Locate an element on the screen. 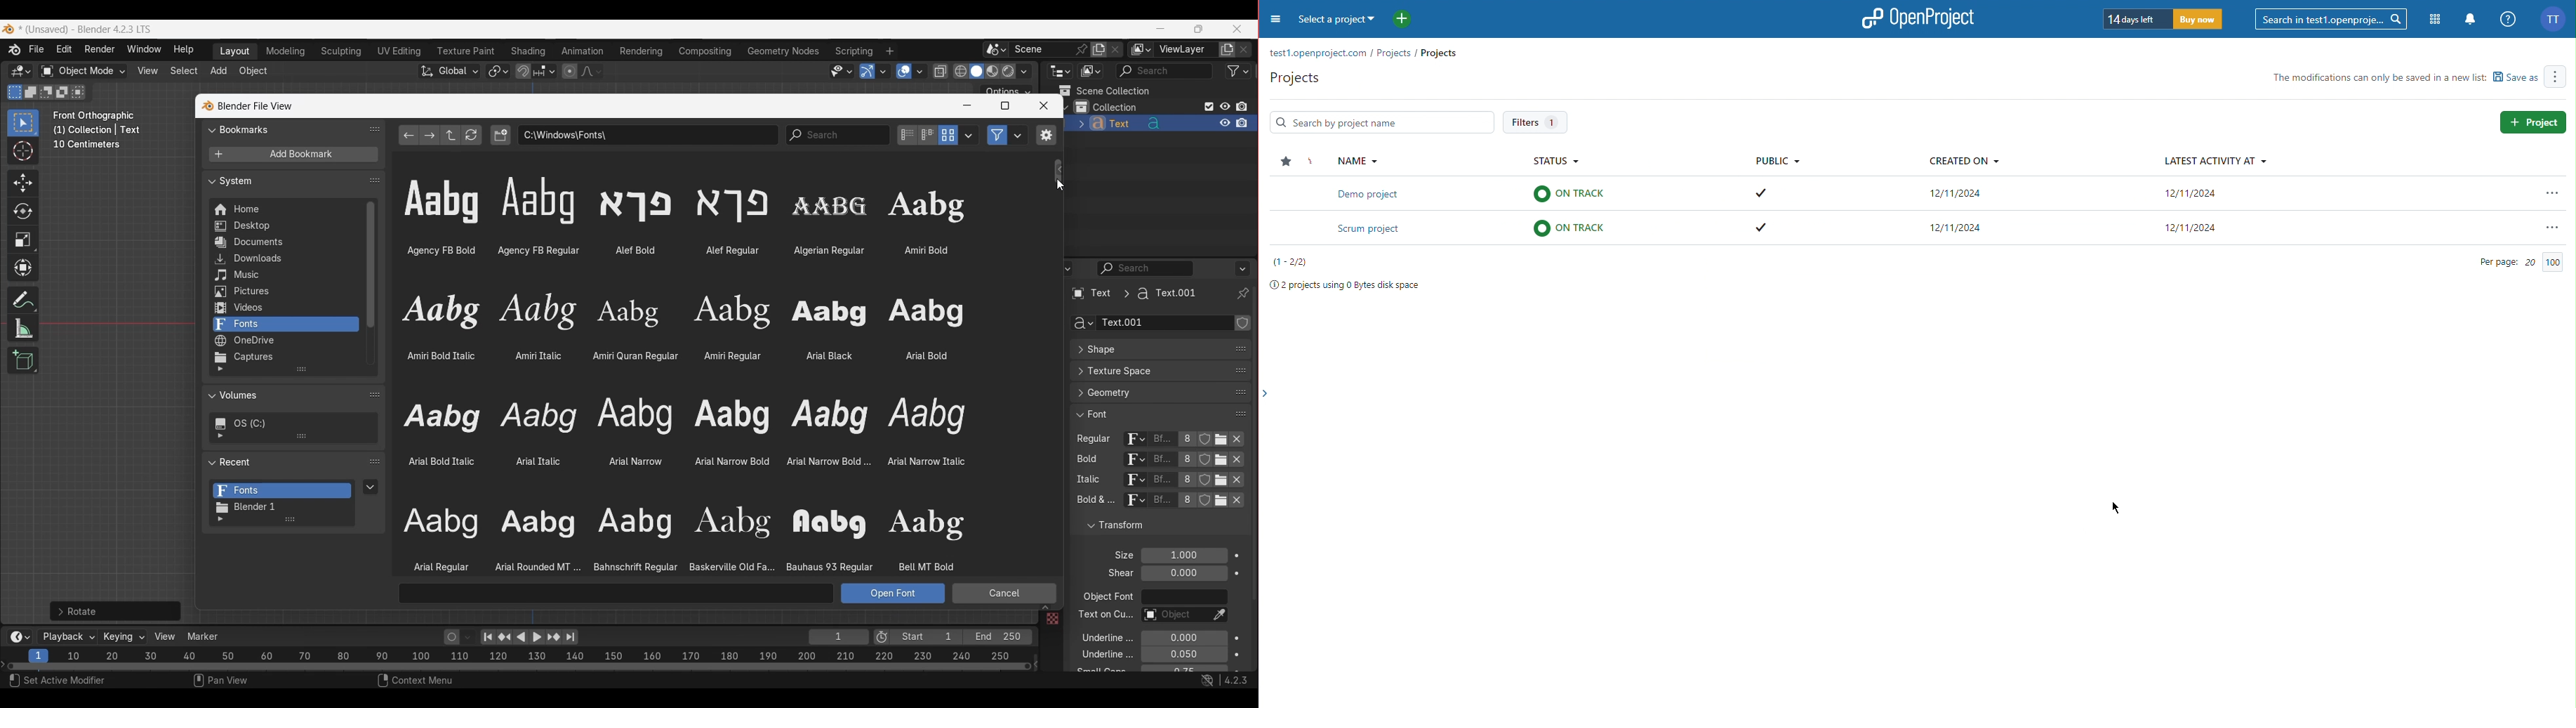  Compositing workspace is located at coordinates (706, 51).